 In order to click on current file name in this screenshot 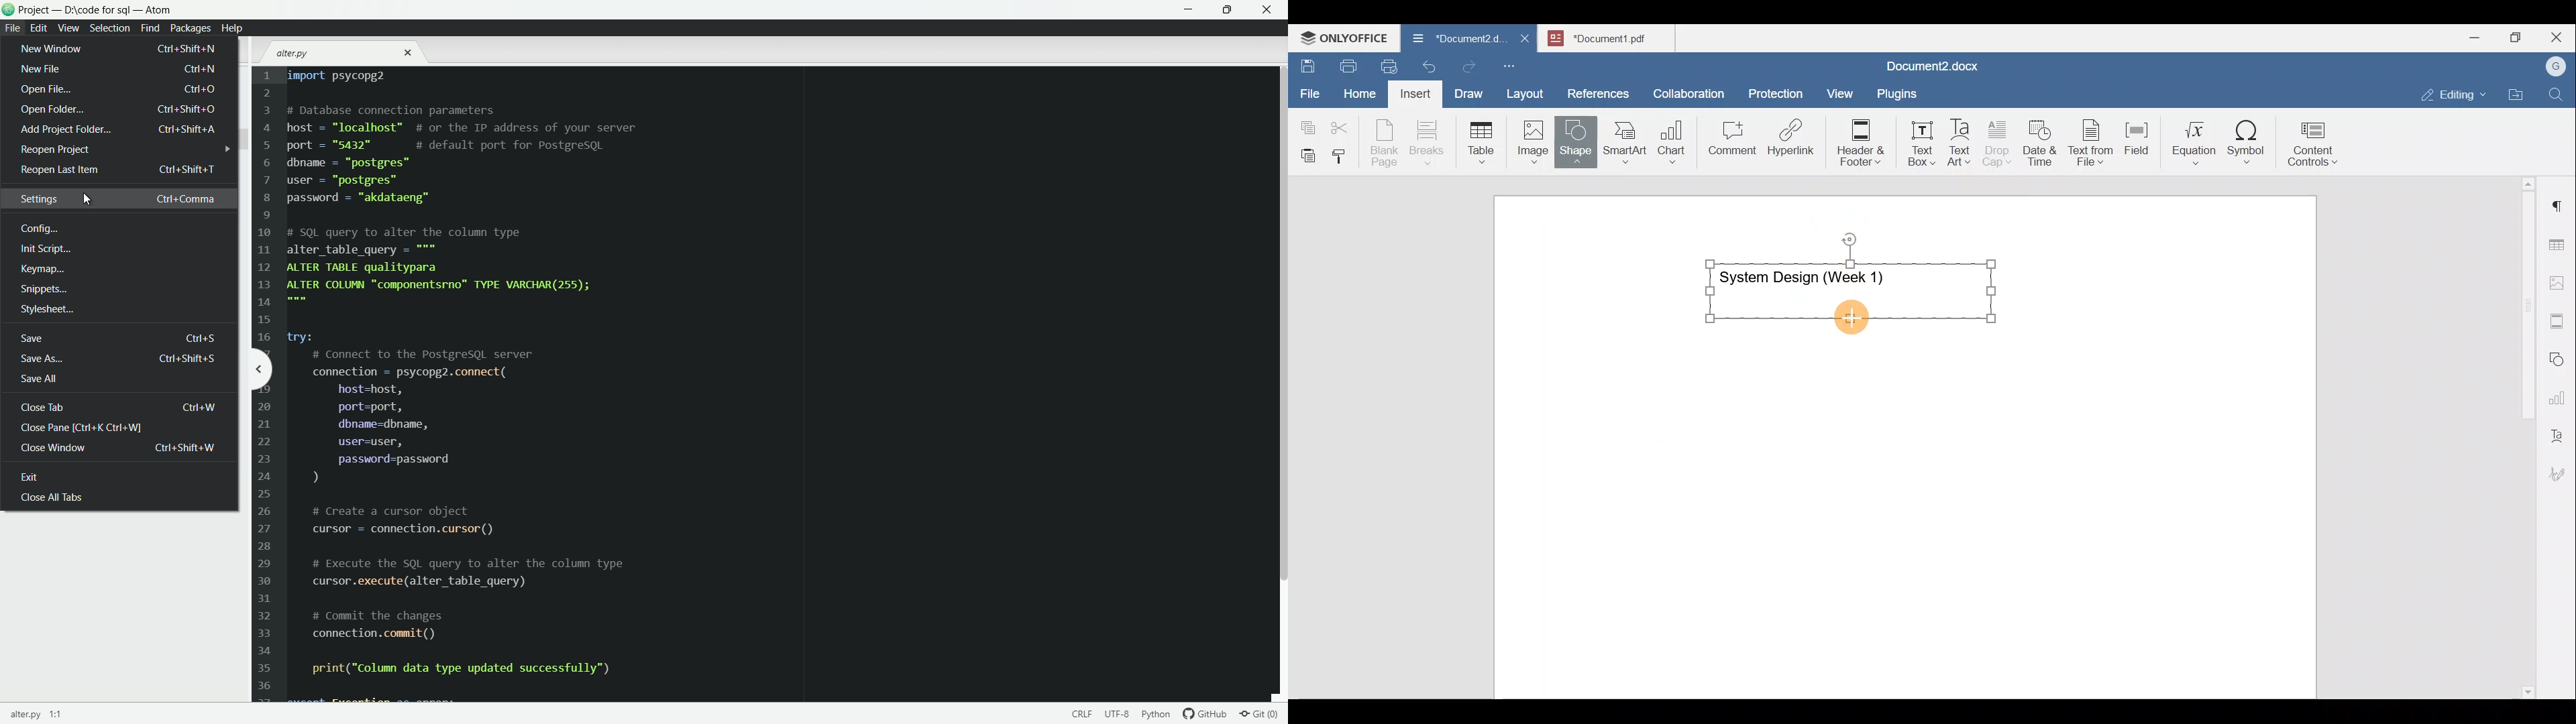, I will do `click(34, 714)`.